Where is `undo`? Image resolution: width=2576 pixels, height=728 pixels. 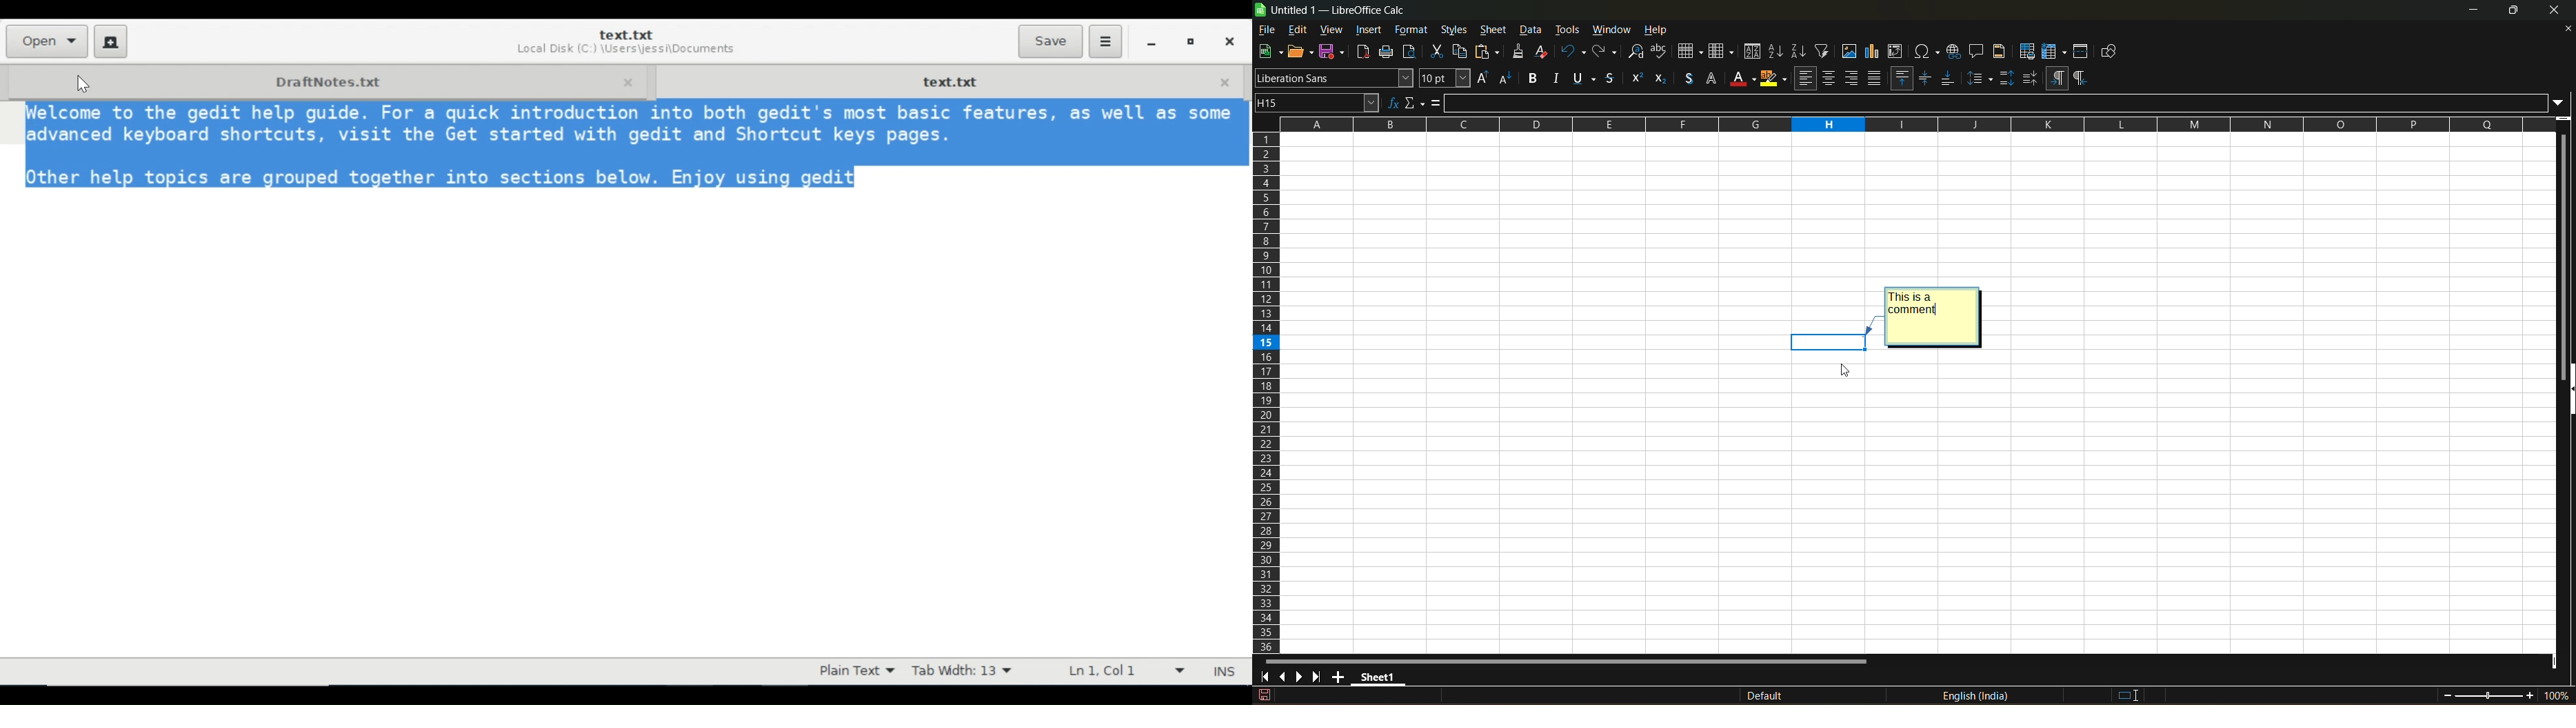
undo is located at coordinates (1574, 52).